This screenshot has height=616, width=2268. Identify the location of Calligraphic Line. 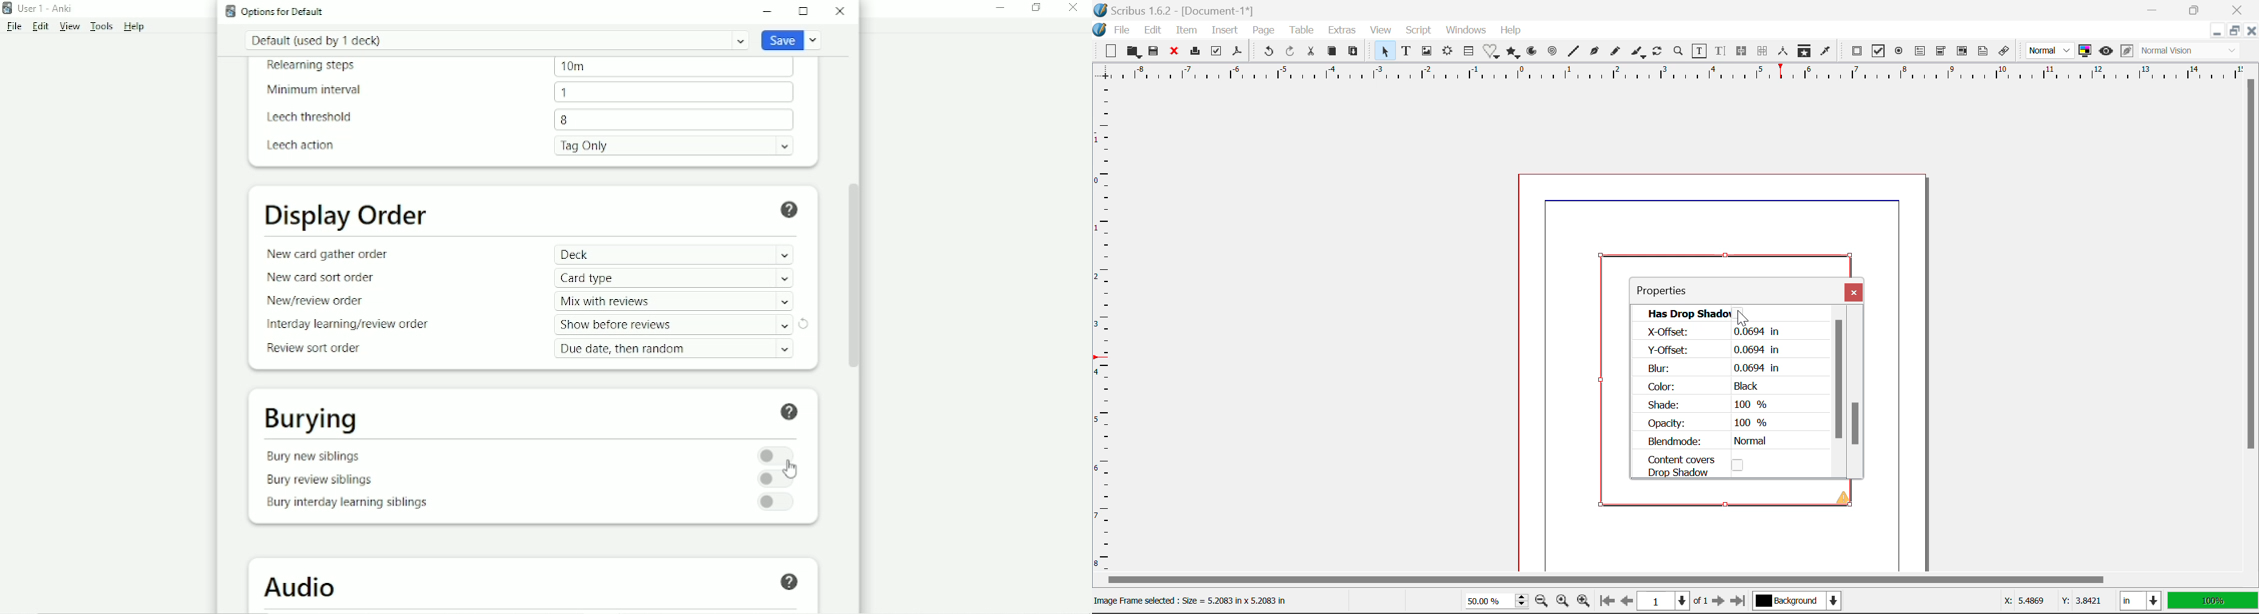
(1639, 53).